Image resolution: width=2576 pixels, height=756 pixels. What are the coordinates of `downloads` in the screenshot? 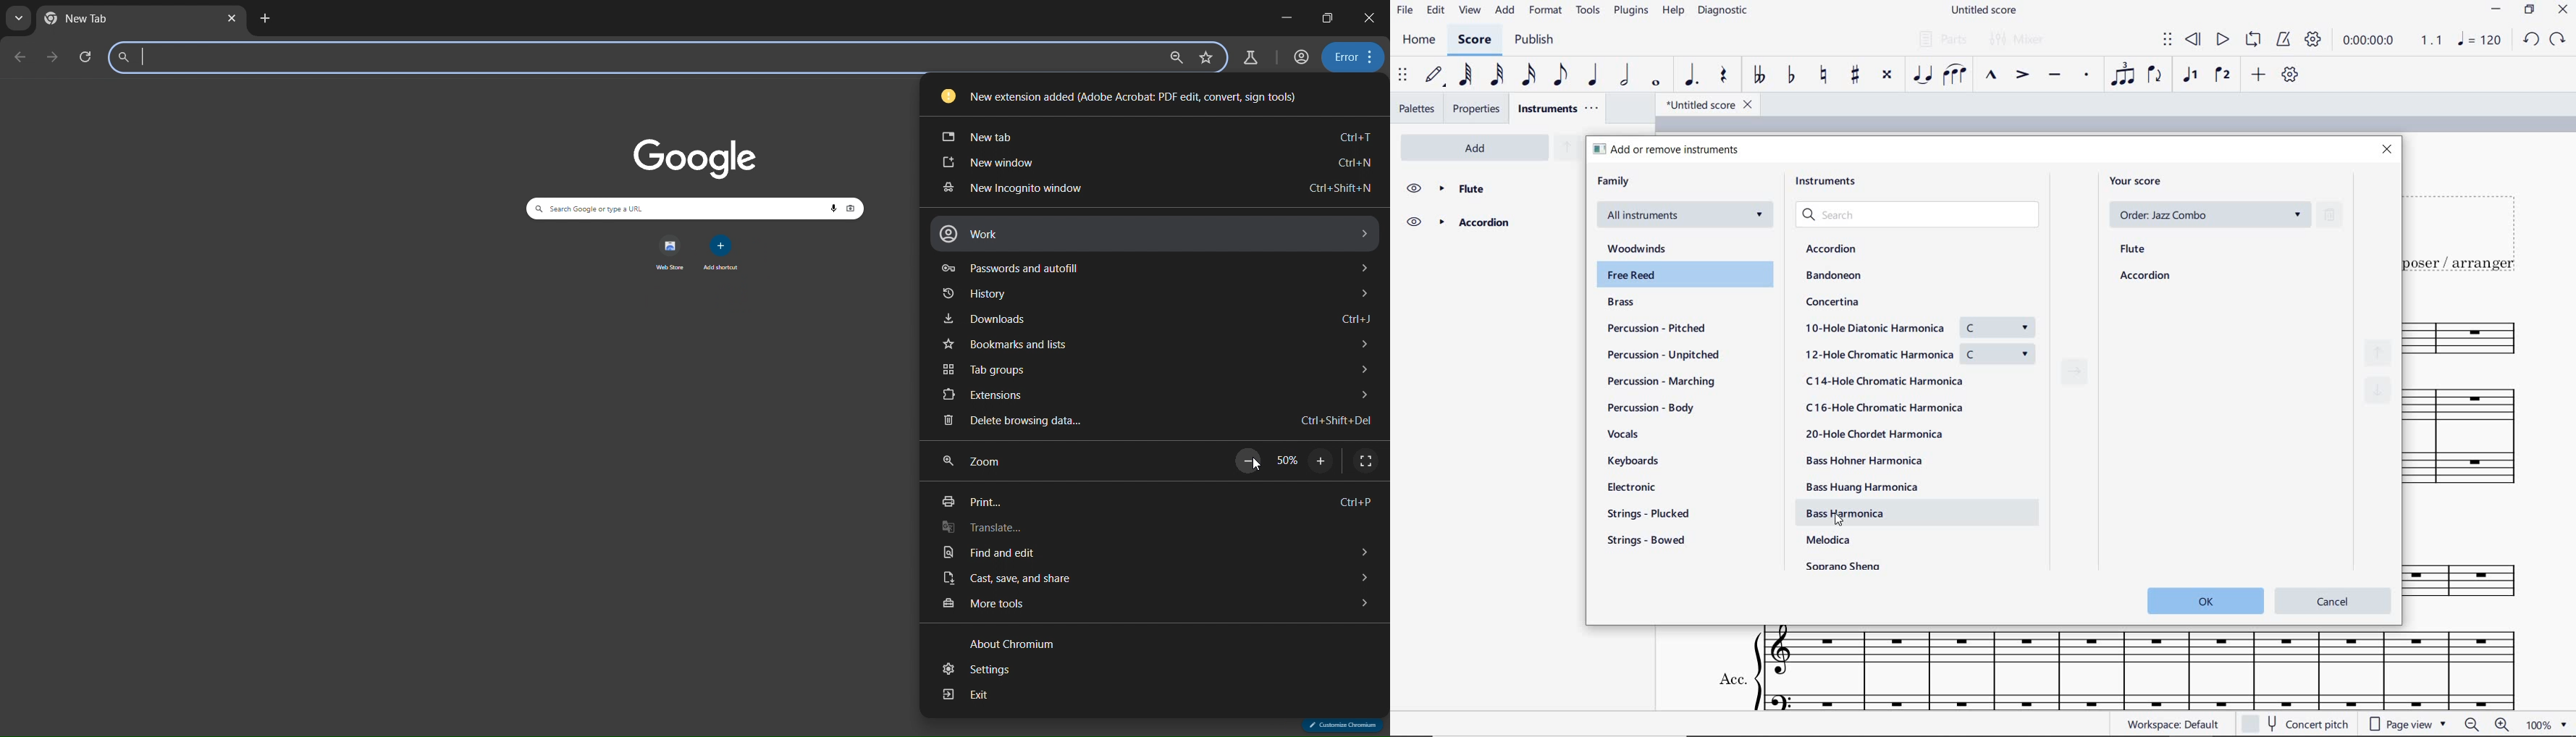 It's located at (1160, 321).